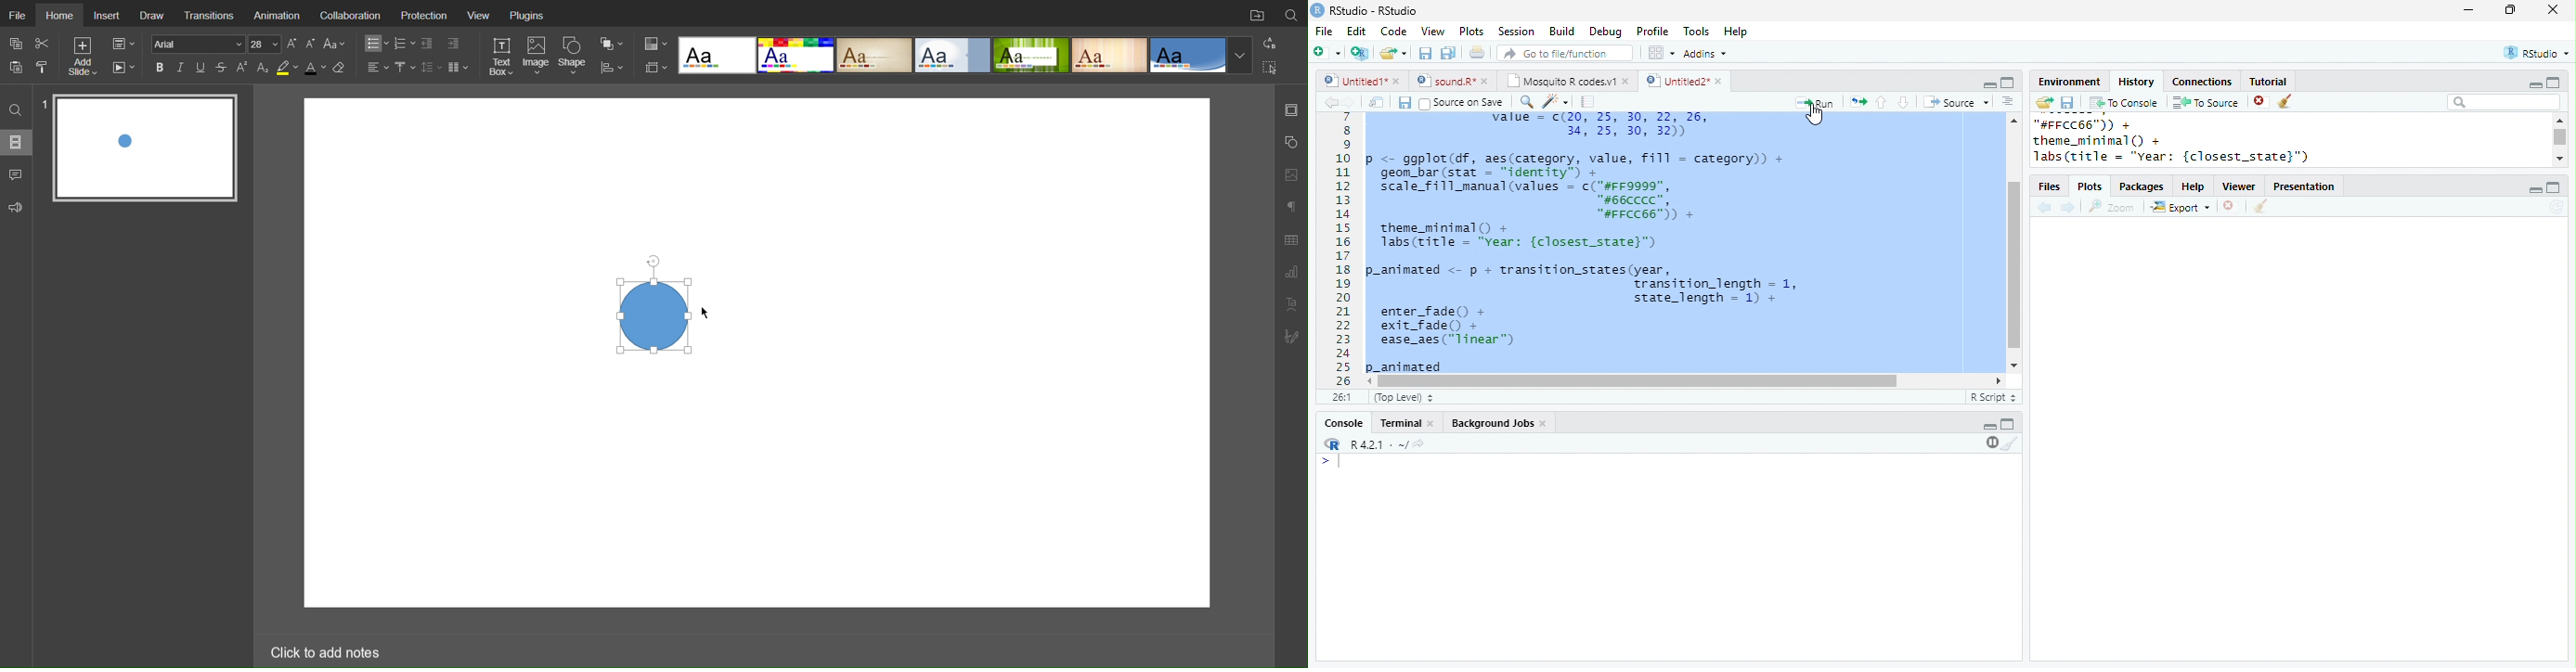 Image resolution: width=2576 pixels, height=672 pixels. I want to click on scroll up , so click(2014, 120).